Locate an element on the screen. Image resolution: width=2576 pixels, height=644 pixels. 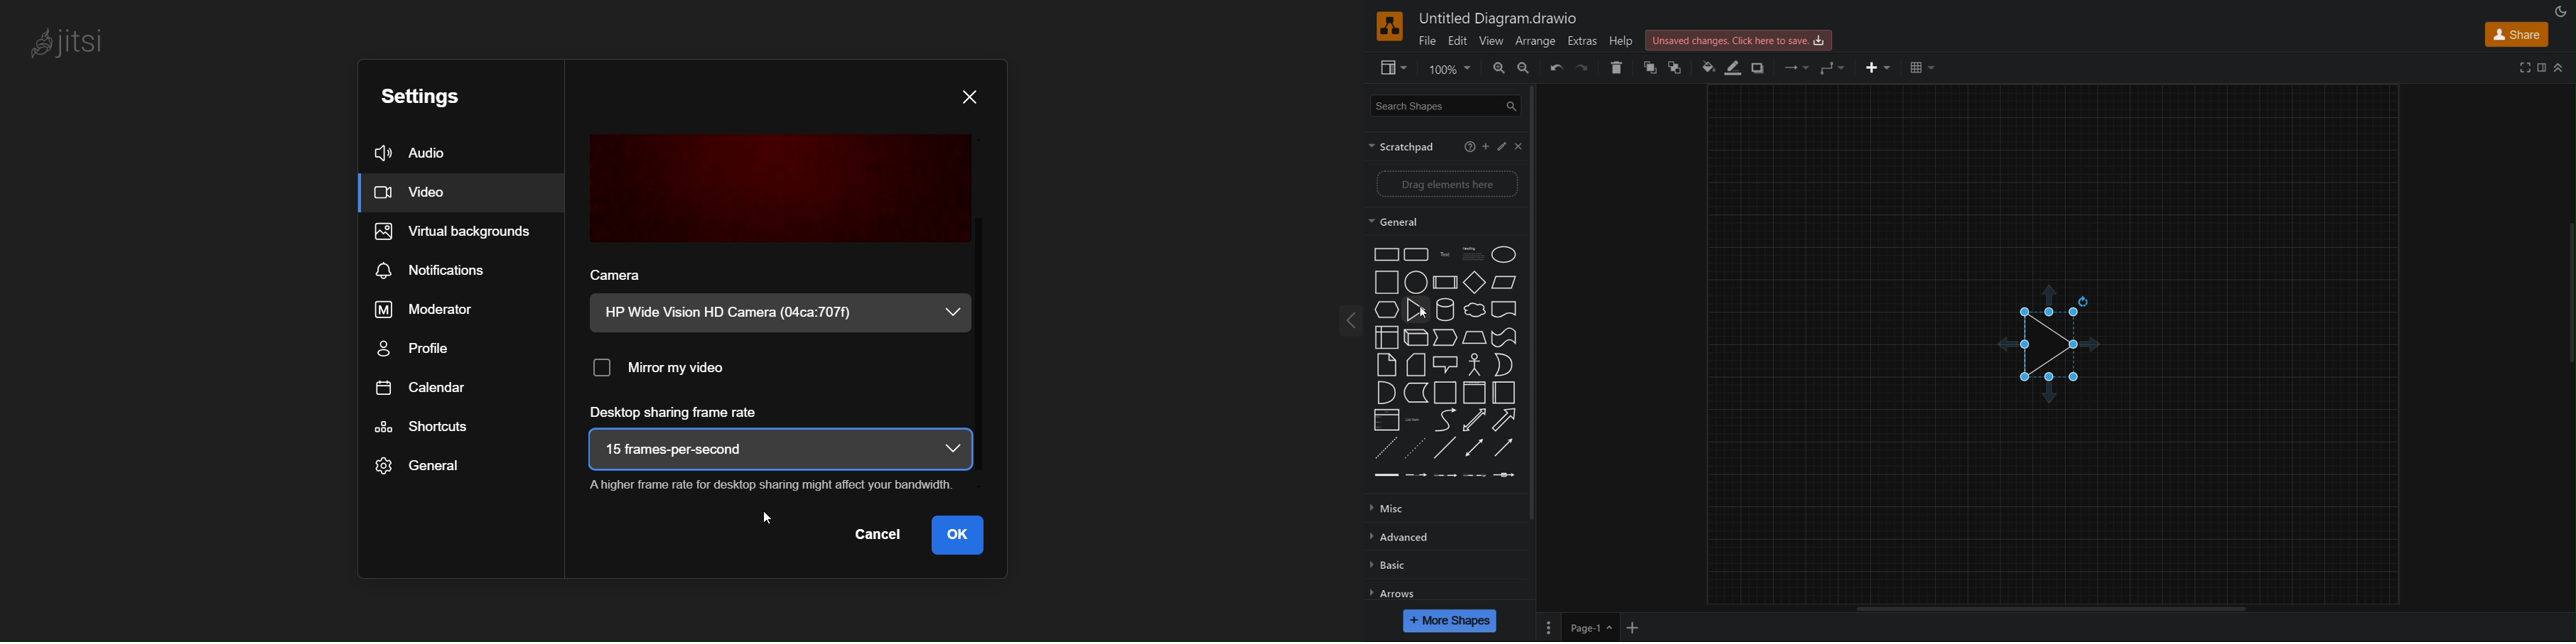
expand is located at coordinates (1327, 320).